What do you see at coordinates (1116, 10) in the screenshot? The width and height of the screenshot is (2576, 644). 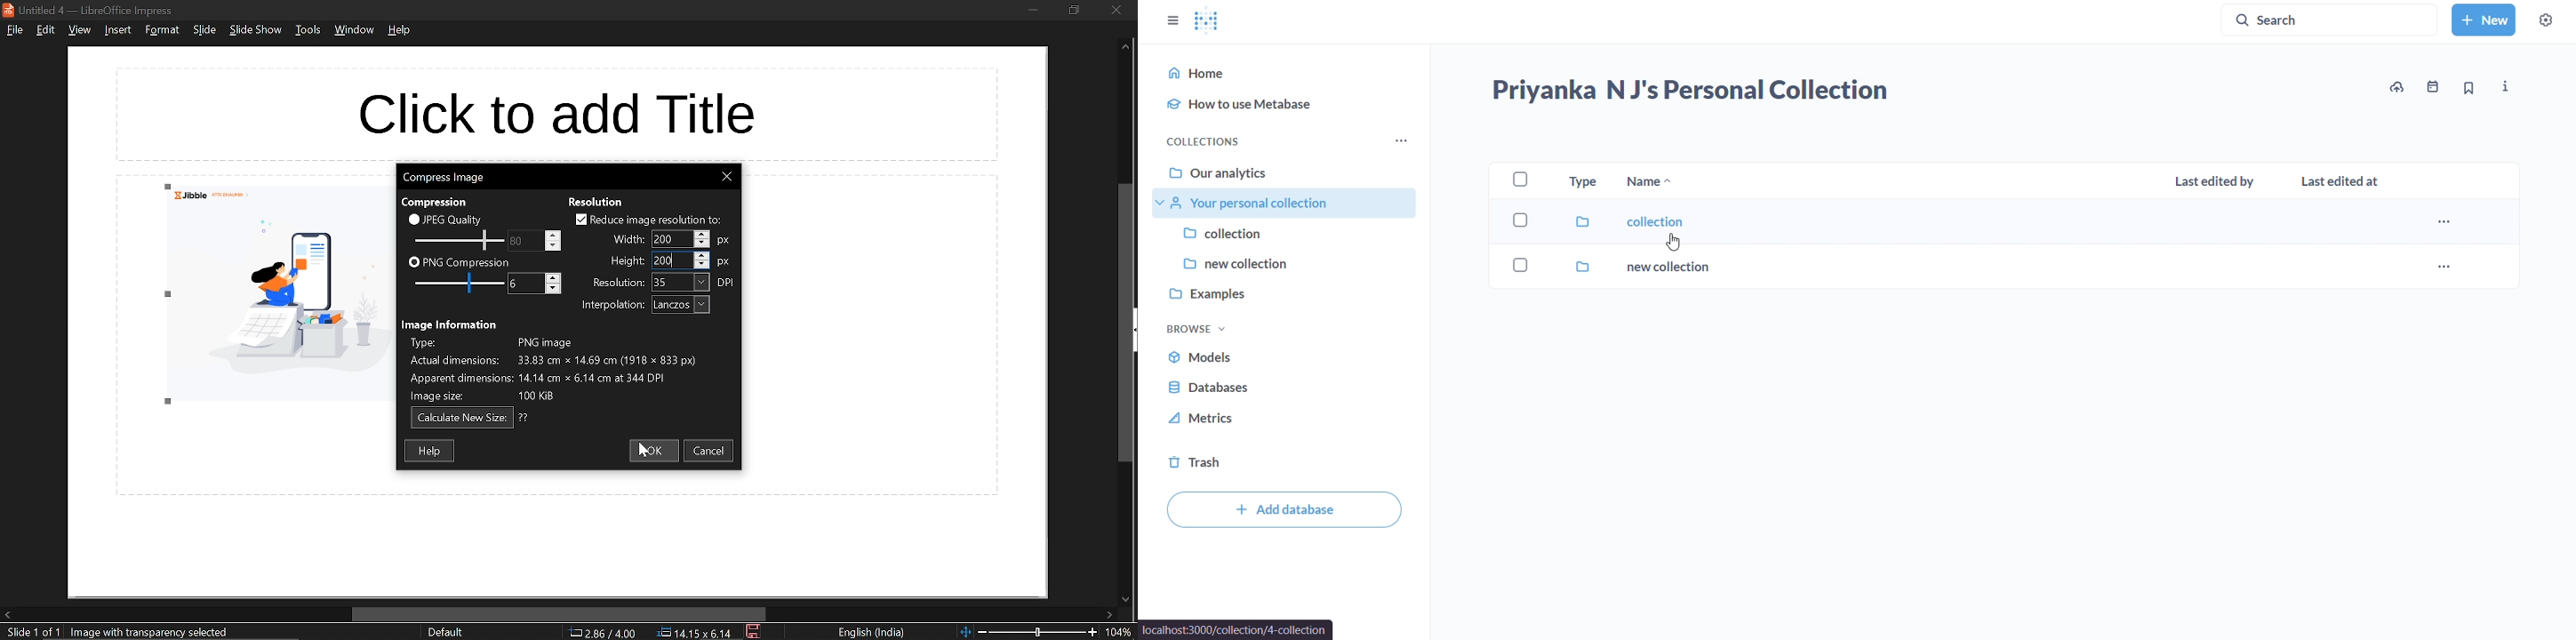 I see `close` at bounding box center [1116, 10].